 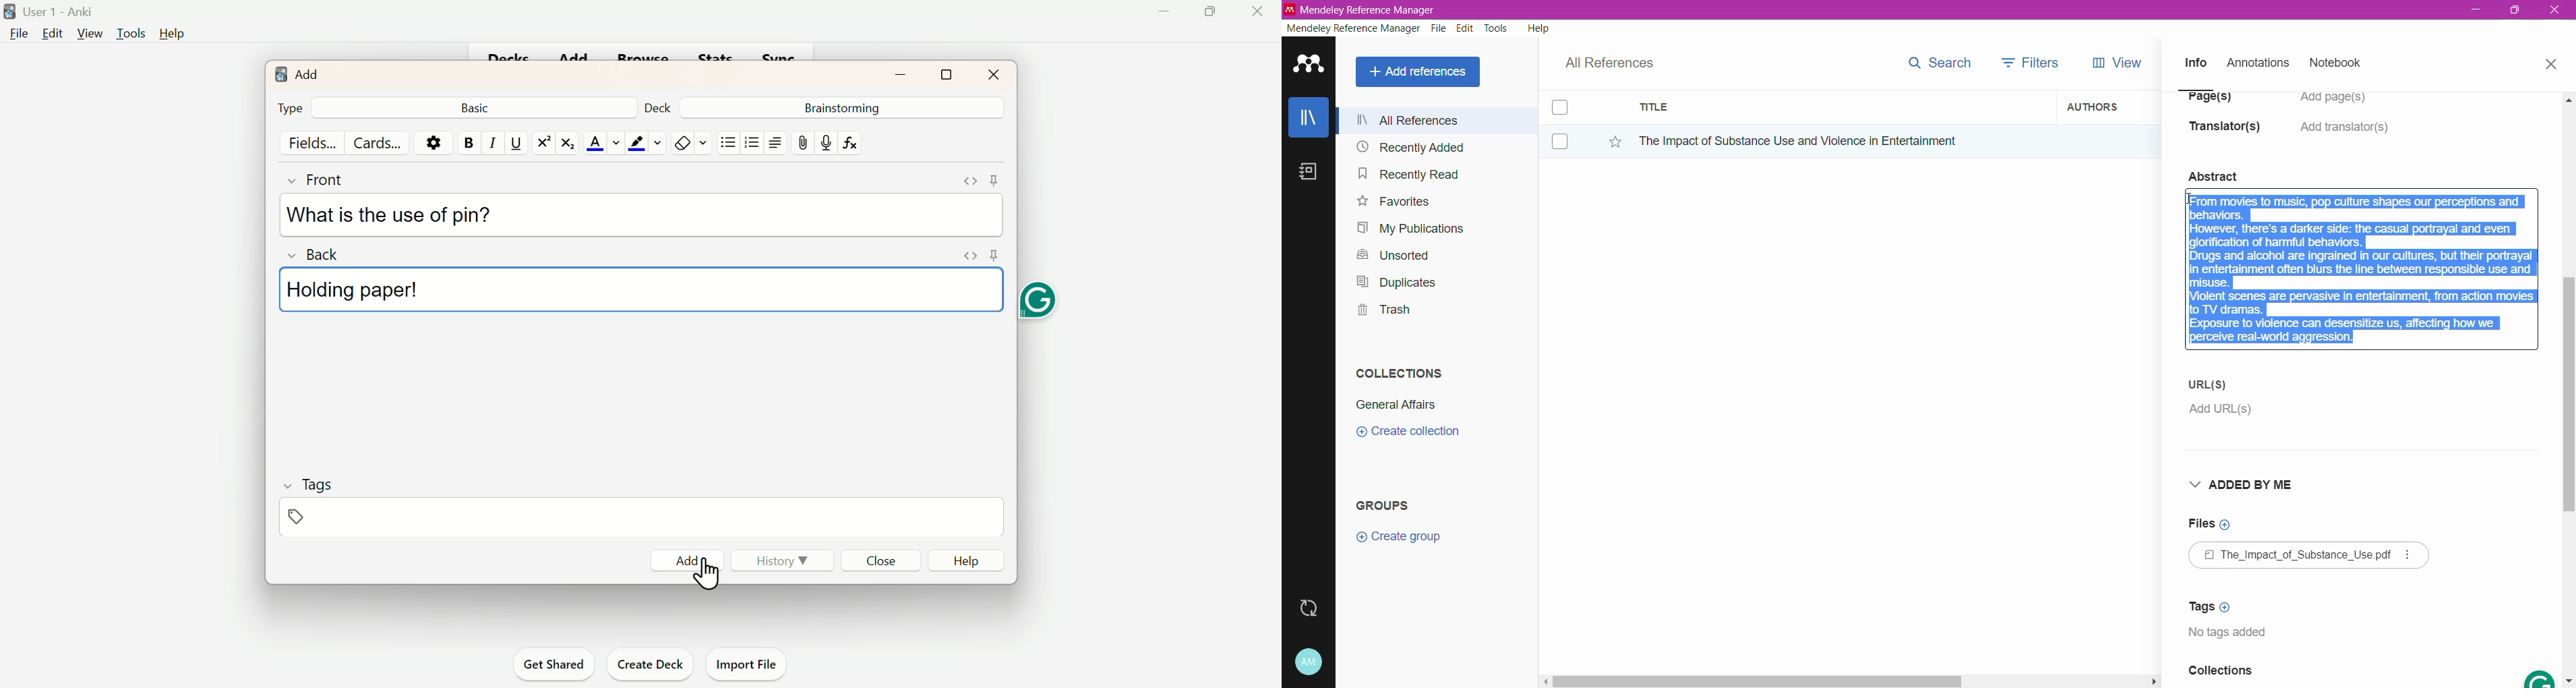 What do you see at coordinates (176, 33) in the screenshot?
I see `` at bounding box center [176, 33].